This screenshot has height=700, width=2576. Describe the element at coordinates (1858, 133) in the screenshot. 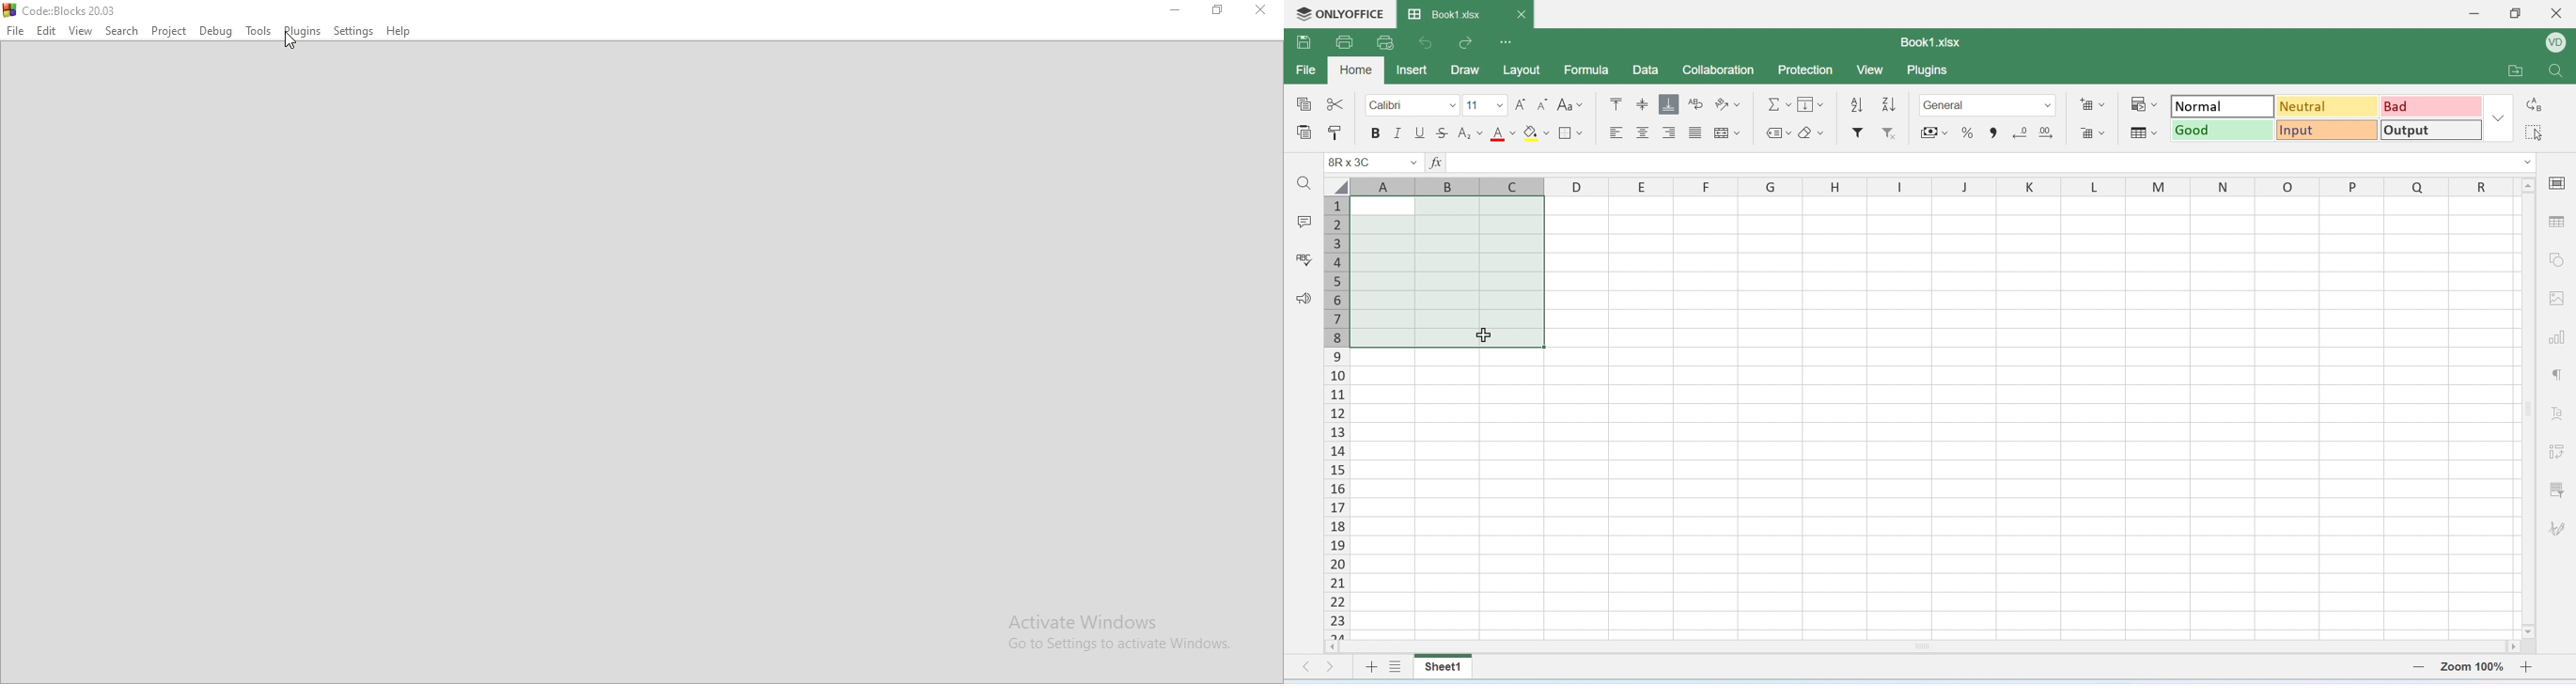

I see `filter` at that location.